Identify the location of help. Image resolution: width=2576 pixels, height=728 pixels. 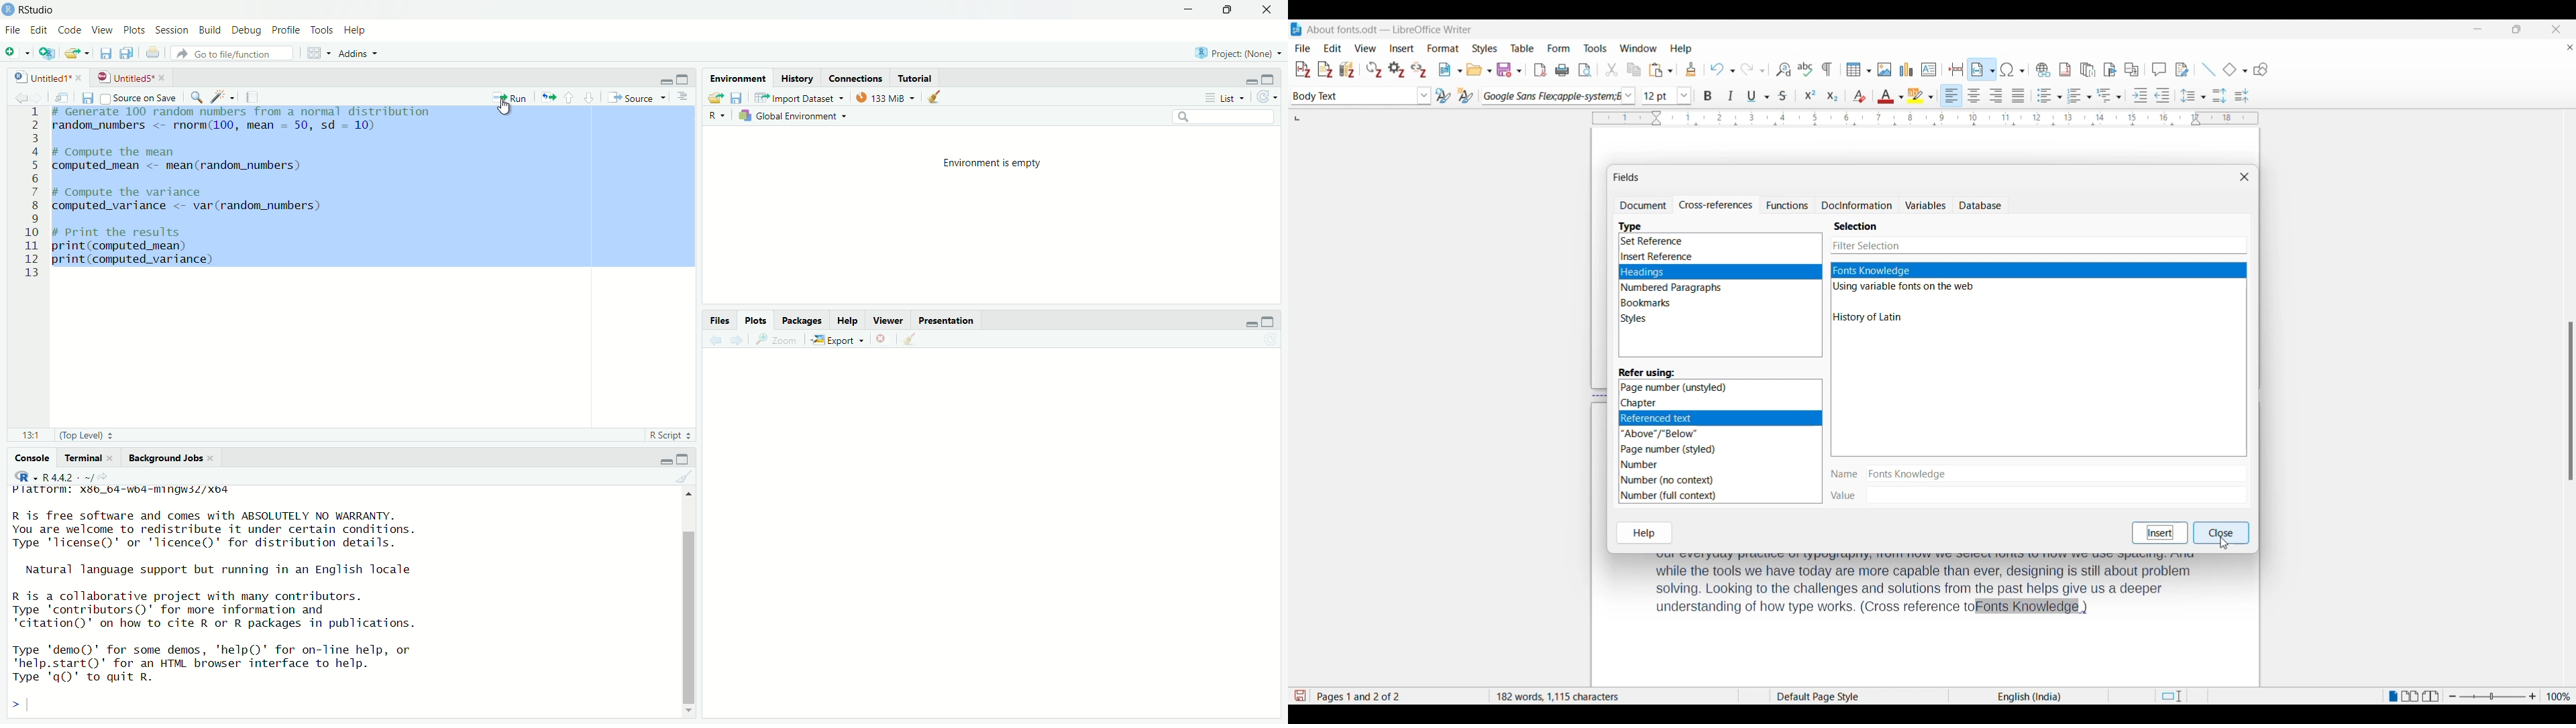
(849, 318).